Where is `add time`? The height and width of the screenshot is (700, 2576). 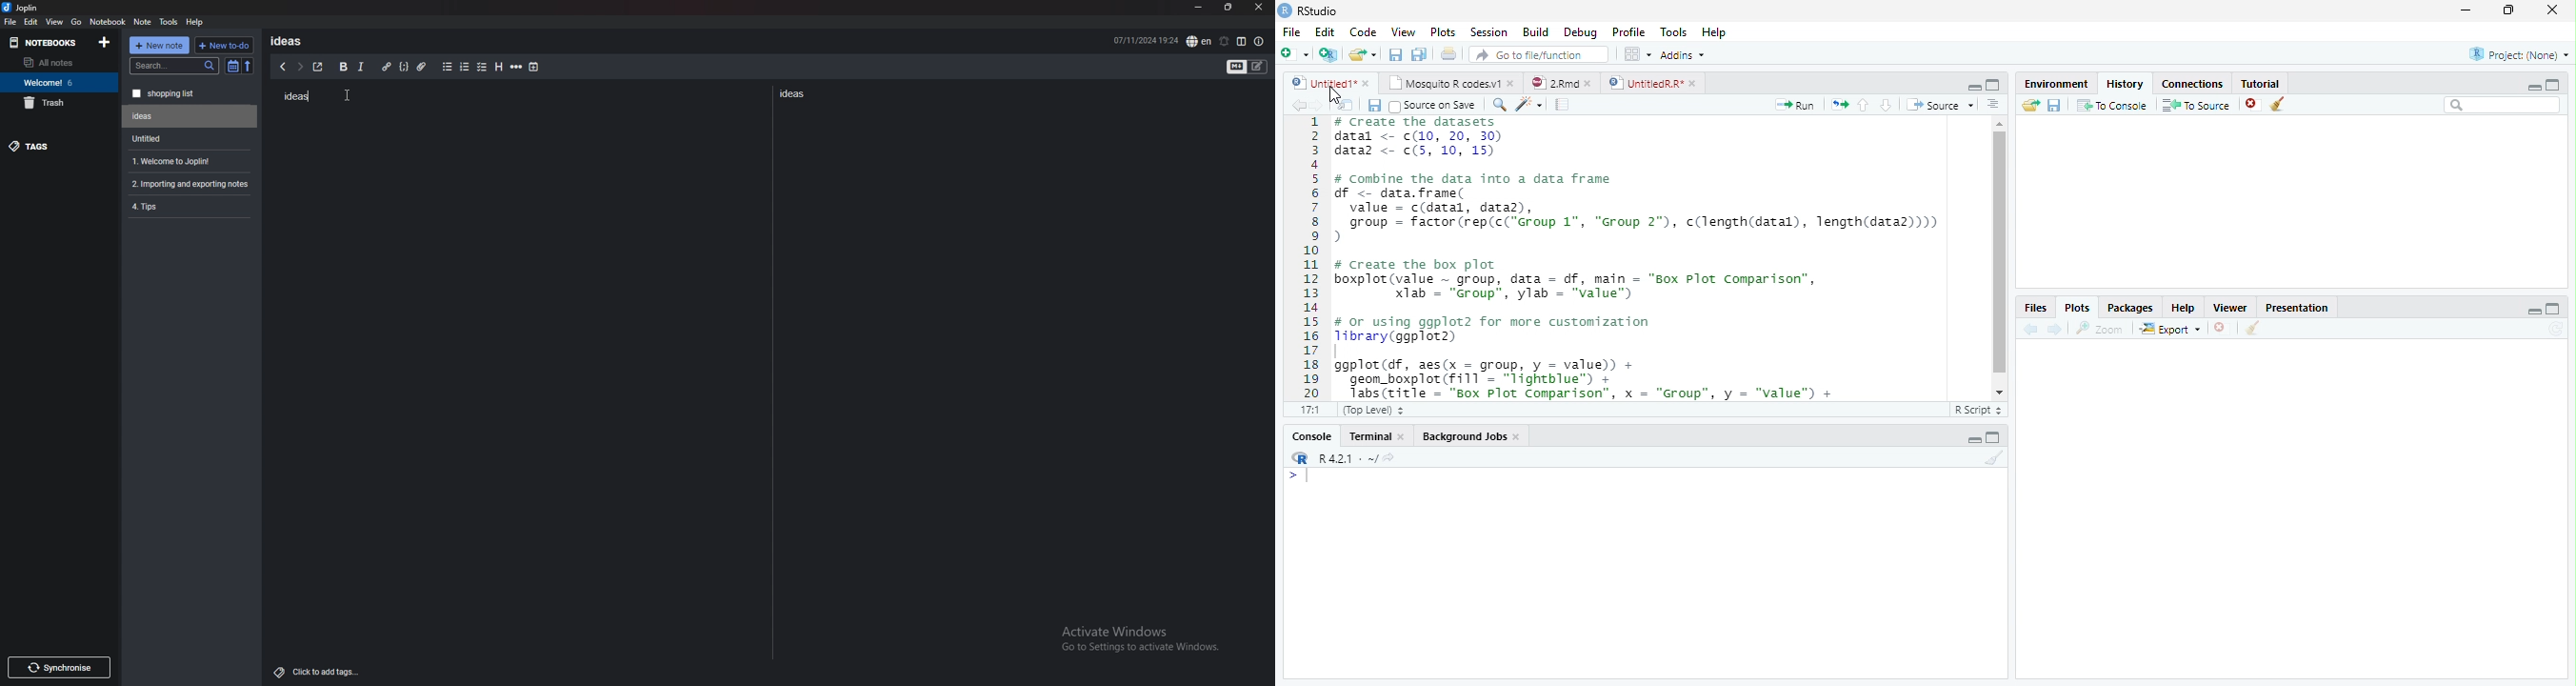
add time is located at coordinates (535, 66).